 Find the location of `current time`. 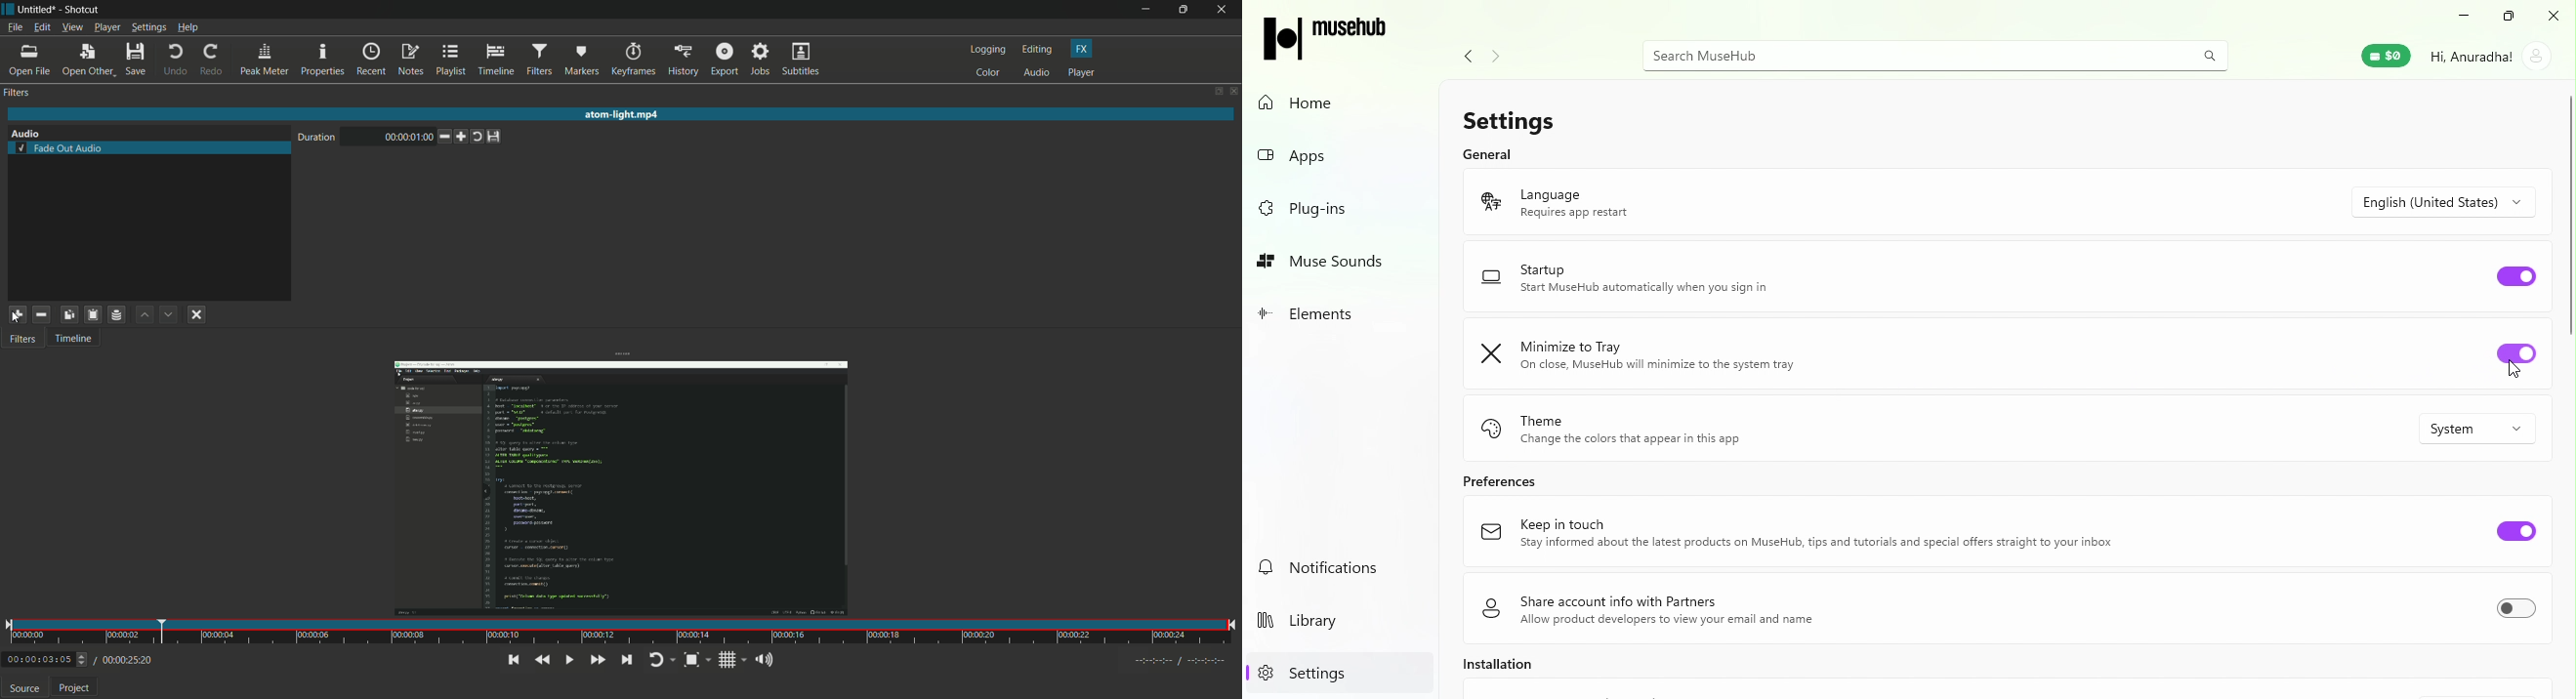

current time is located at coordinates (38, 660).